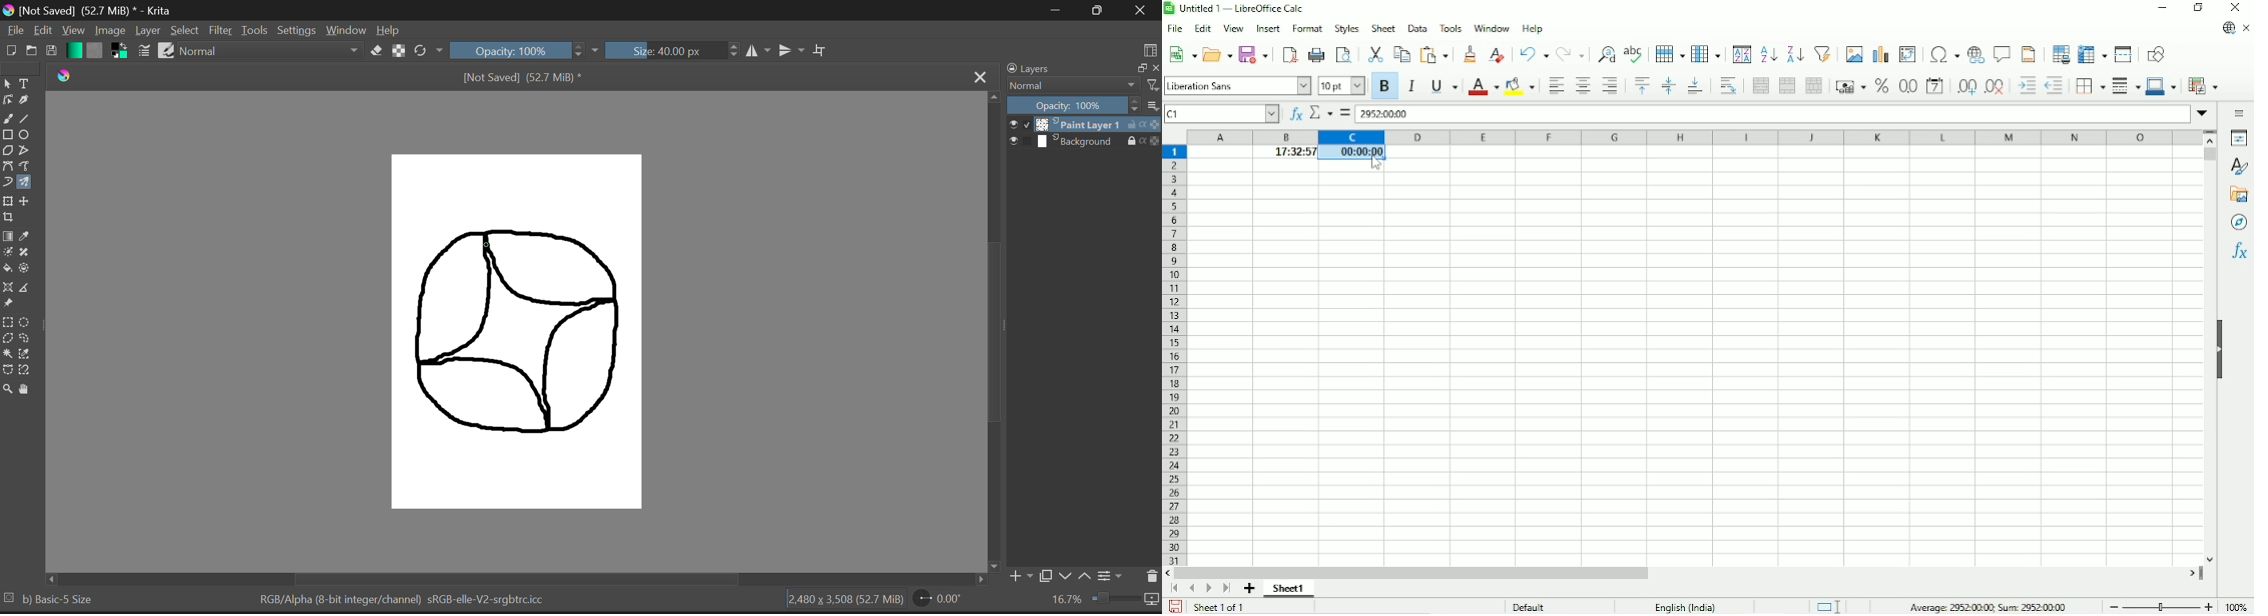 This screenshot has height=616, width=2268. I want to click on Format as percent, so click(1881, 87).